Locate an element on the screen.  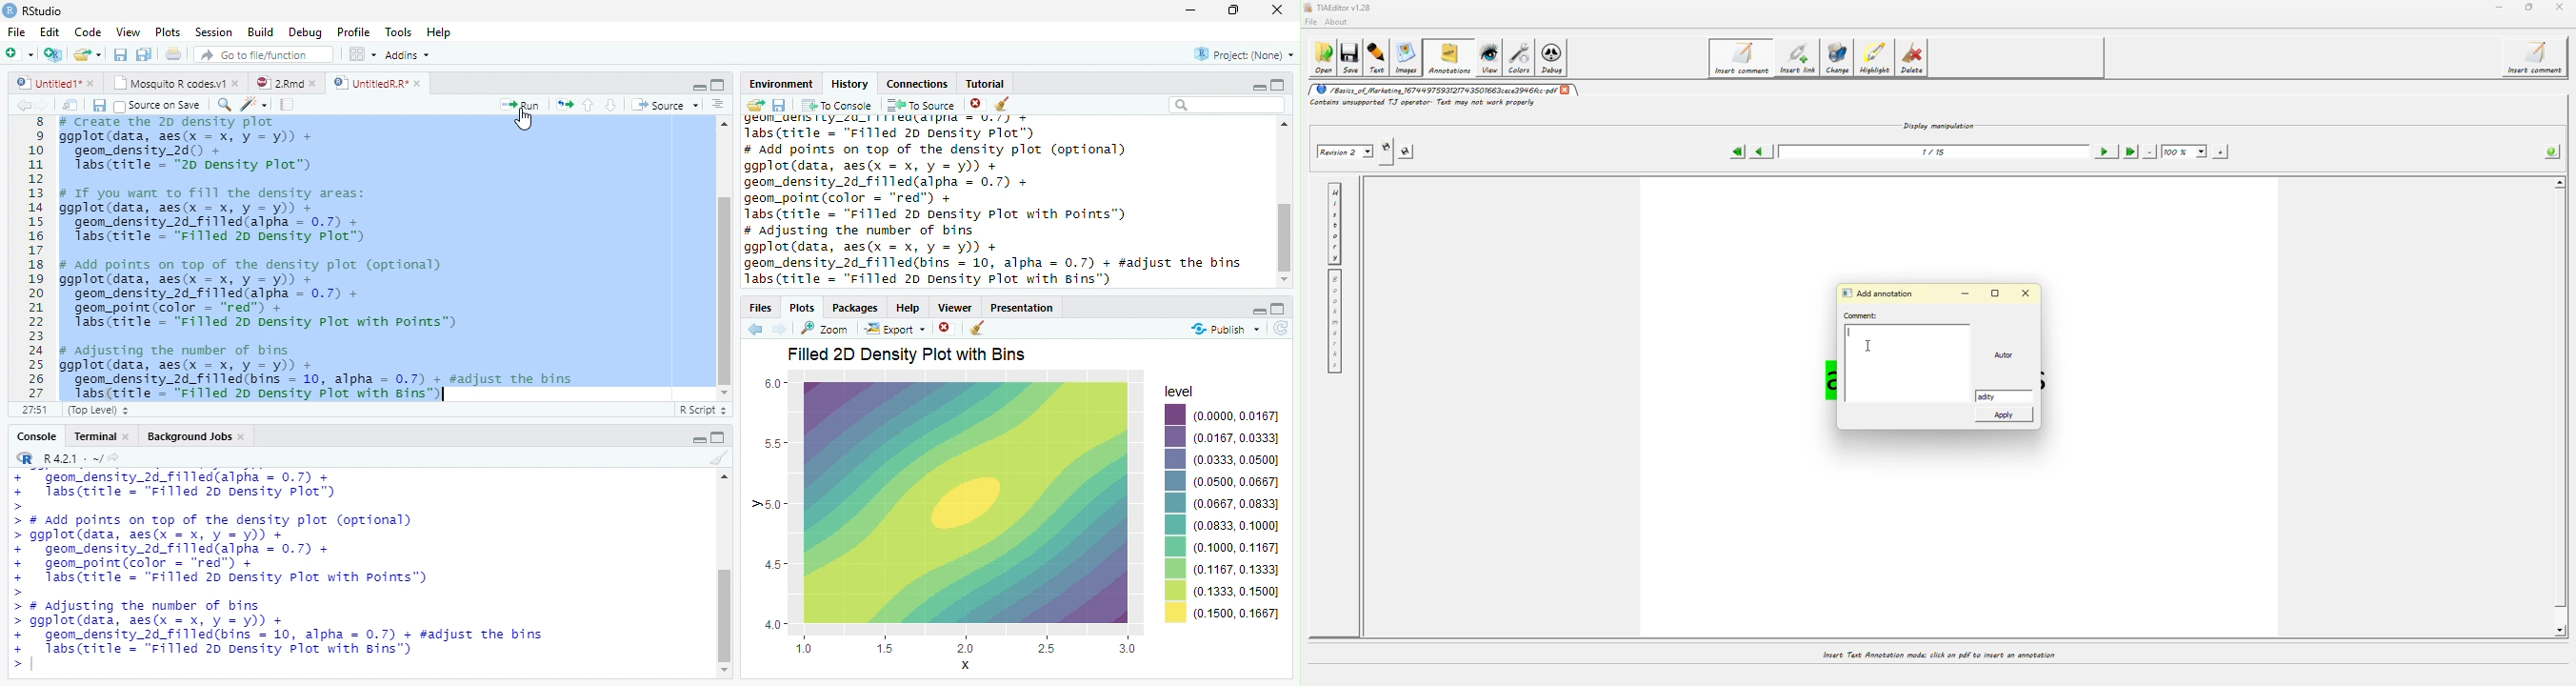
To source is located at coordinates (922, 106).